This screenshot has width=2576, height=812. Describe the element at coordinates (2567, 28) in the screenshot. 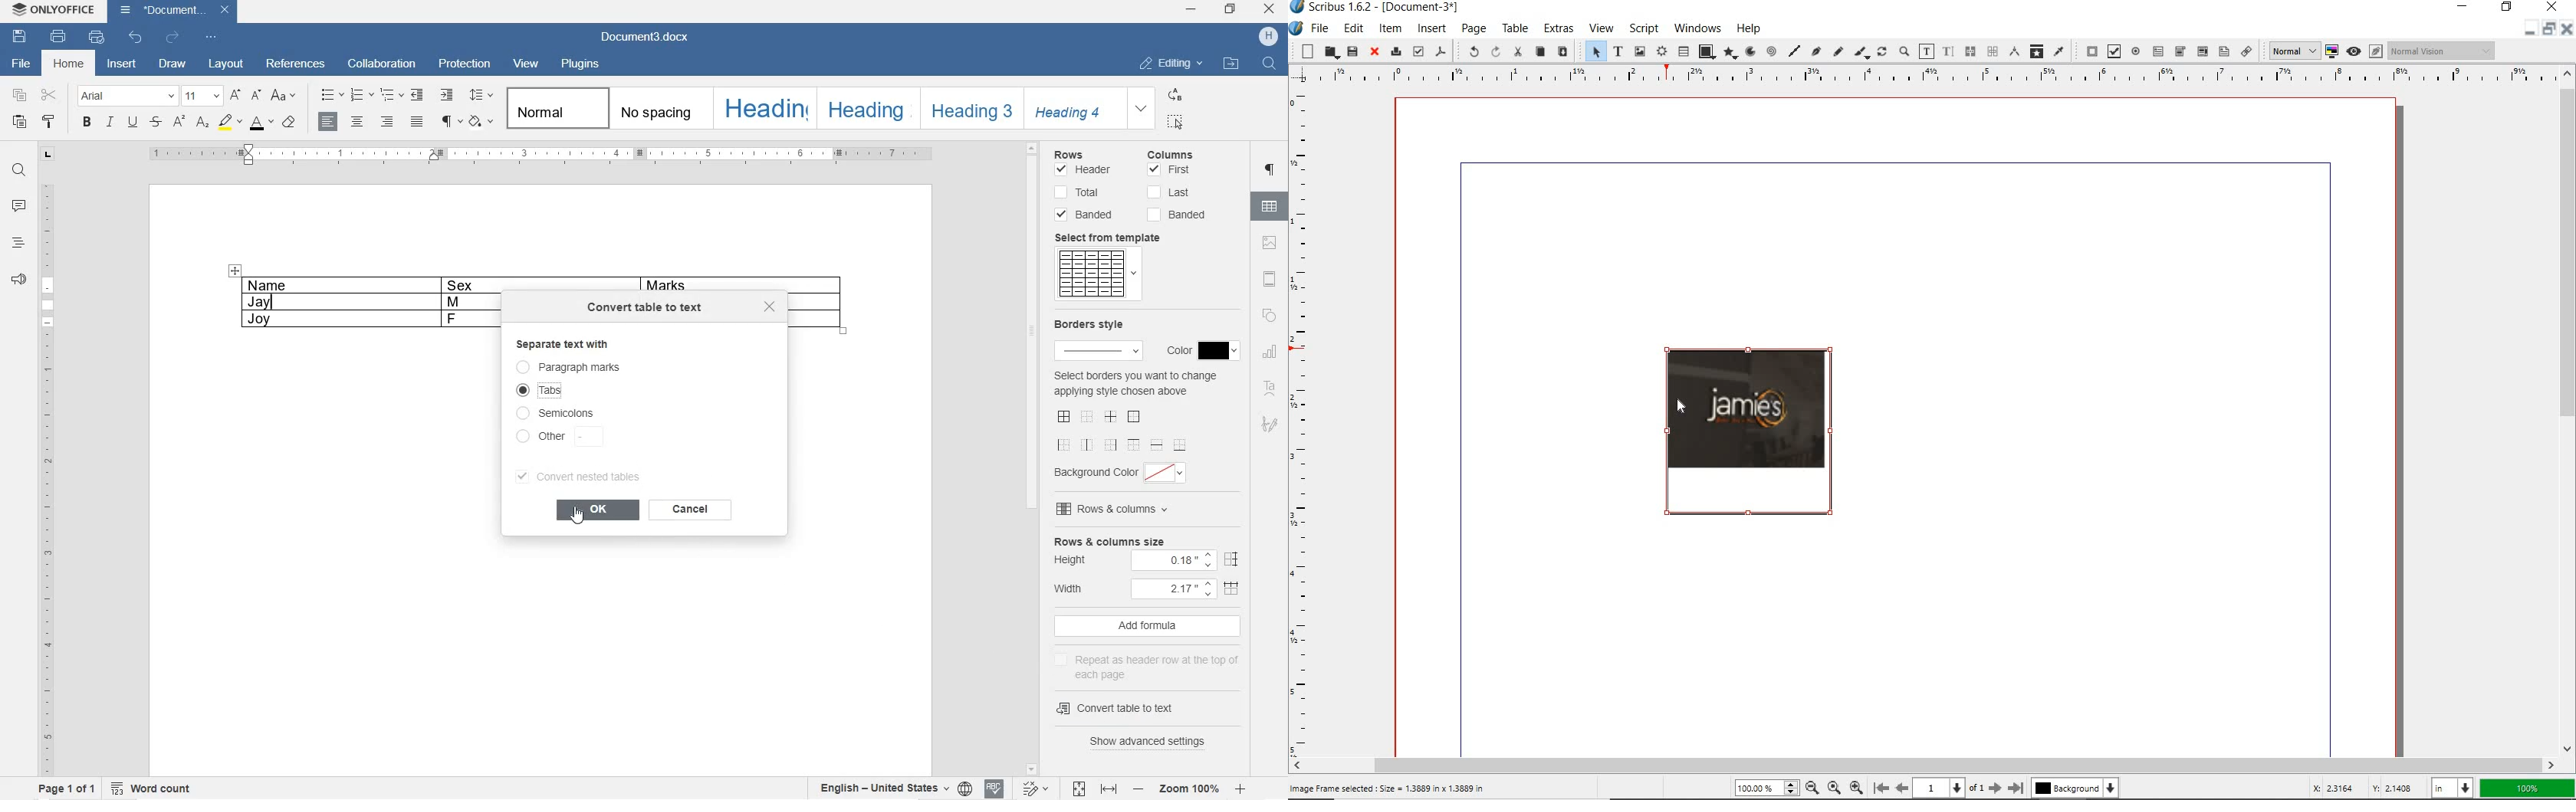

I see `close` at that location.